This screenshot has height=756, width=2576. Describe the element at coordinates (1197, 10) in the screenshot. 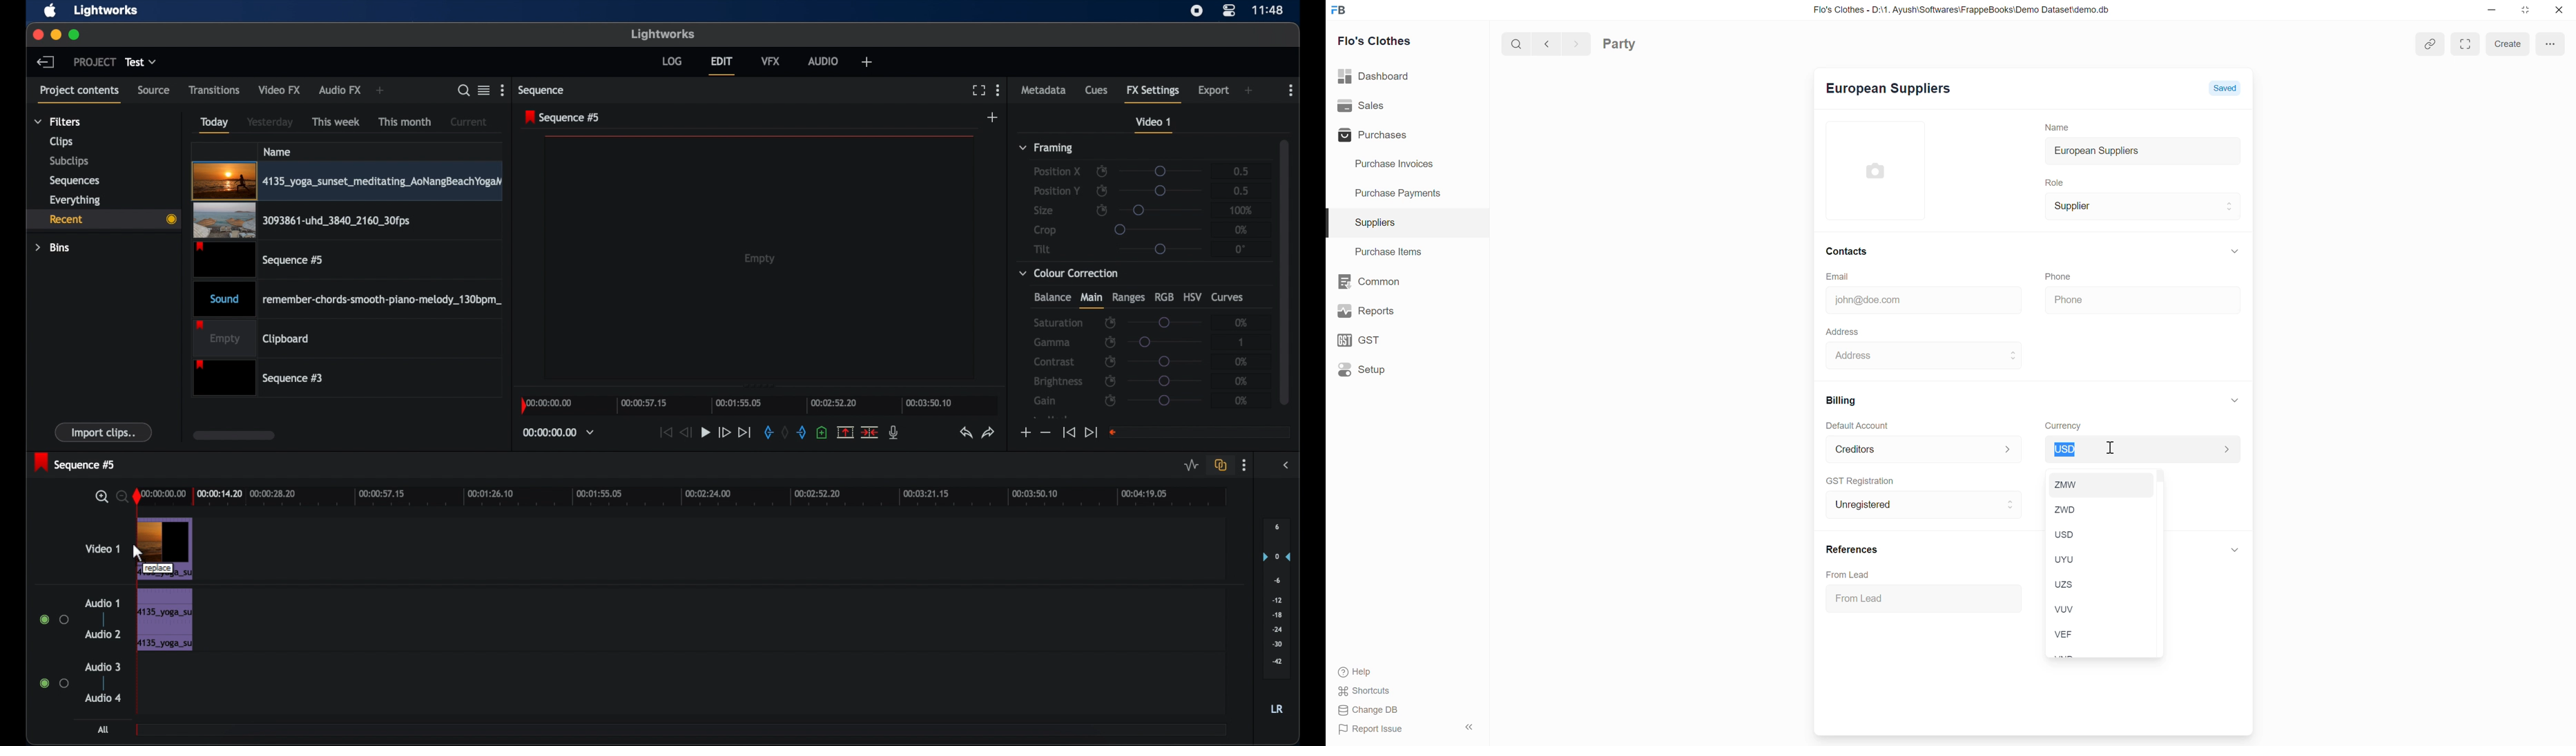

I see `screen recorder` at that location.